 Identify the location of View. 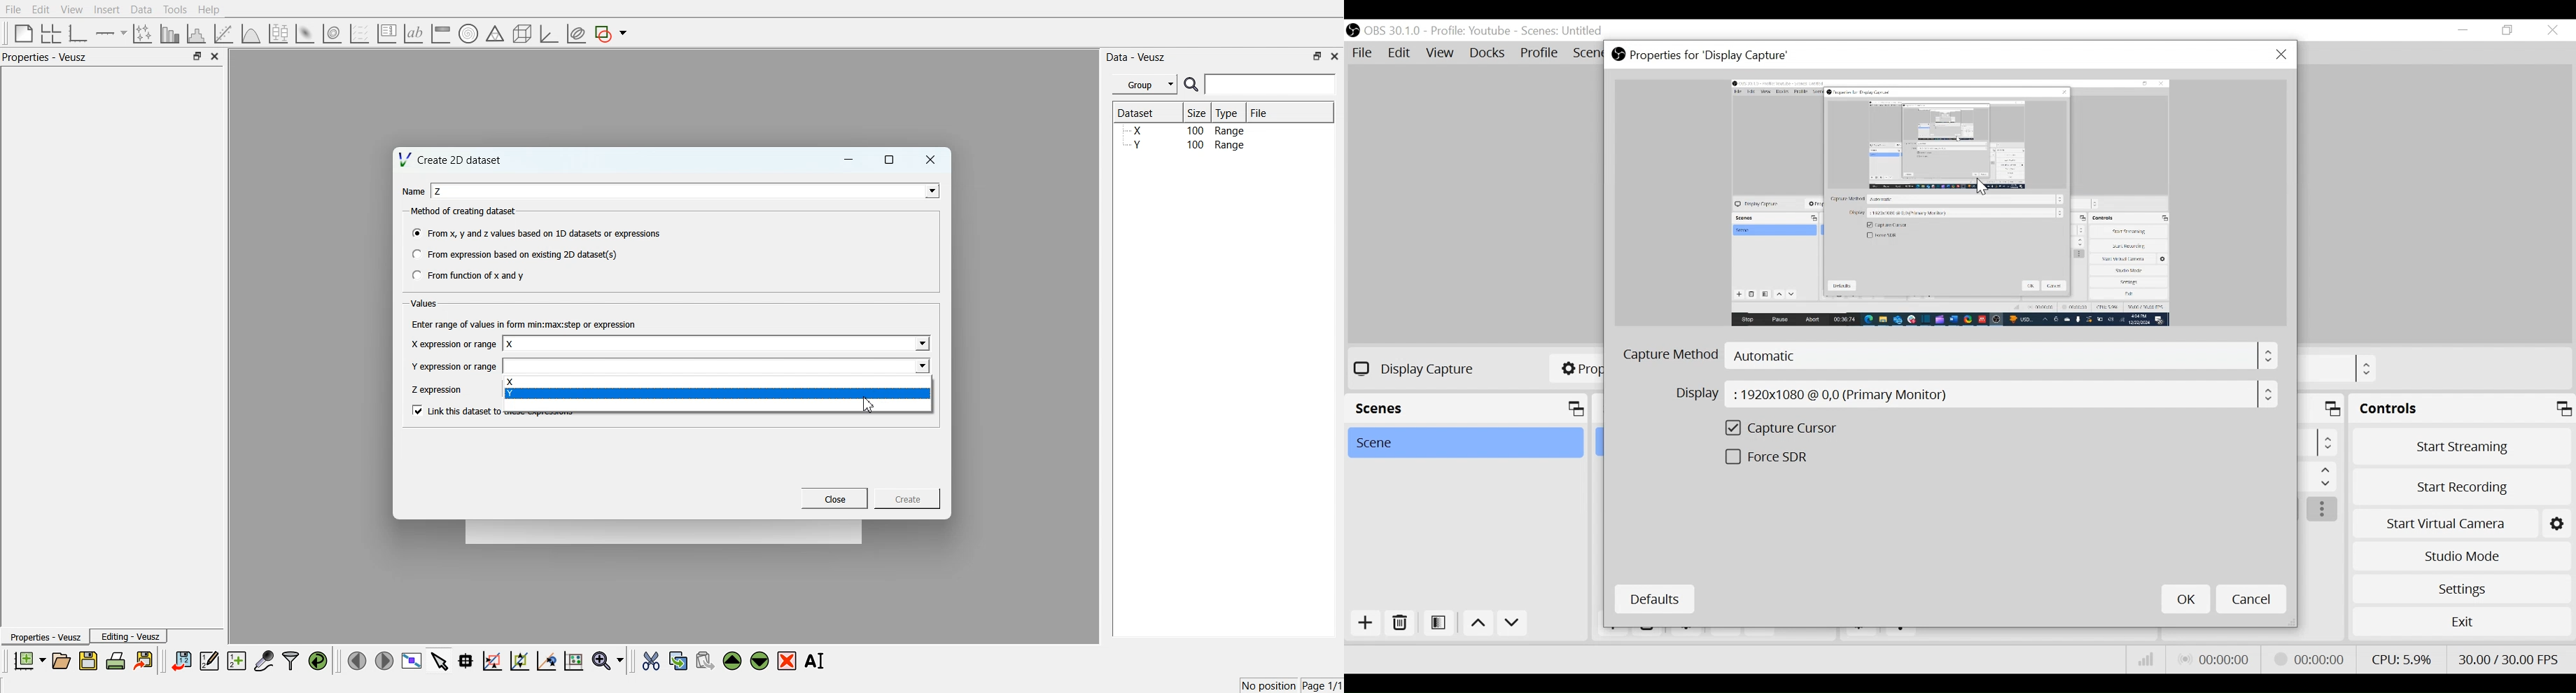
(1440, 53).